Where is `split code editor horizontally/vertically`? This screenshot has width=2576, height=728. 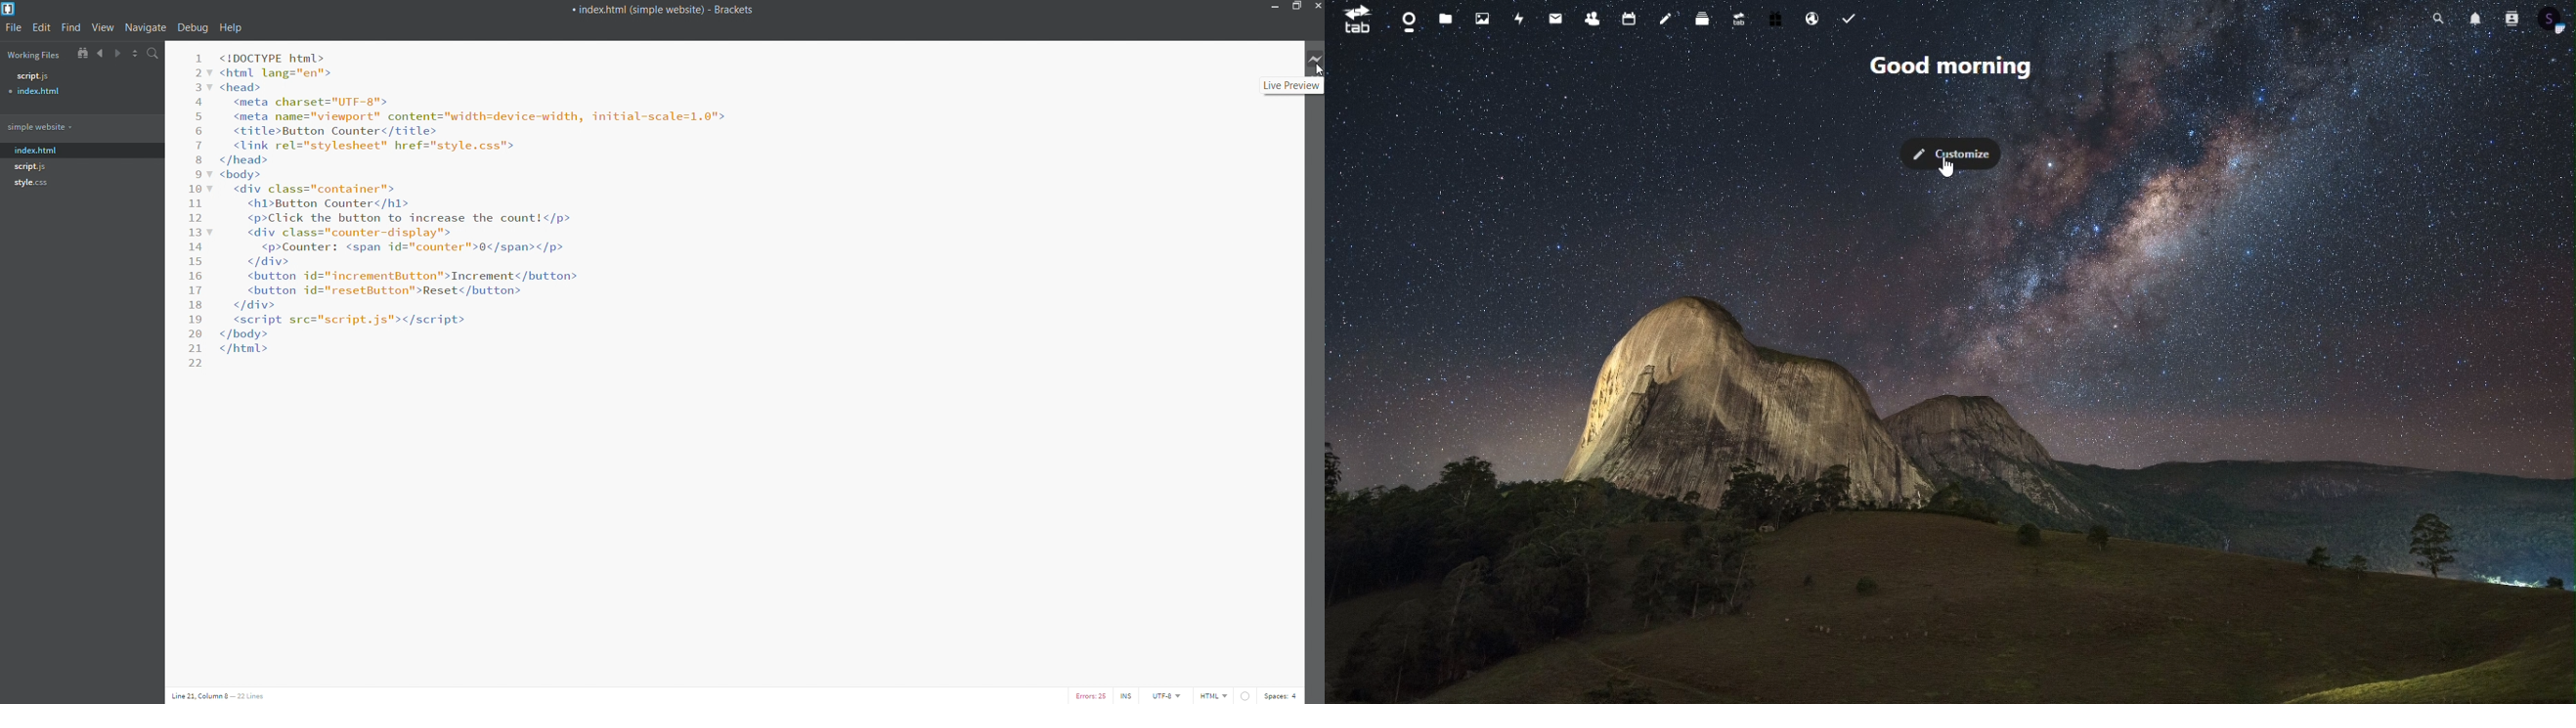
split code editor horizontally/vertically is located at coordinates (134, 55).